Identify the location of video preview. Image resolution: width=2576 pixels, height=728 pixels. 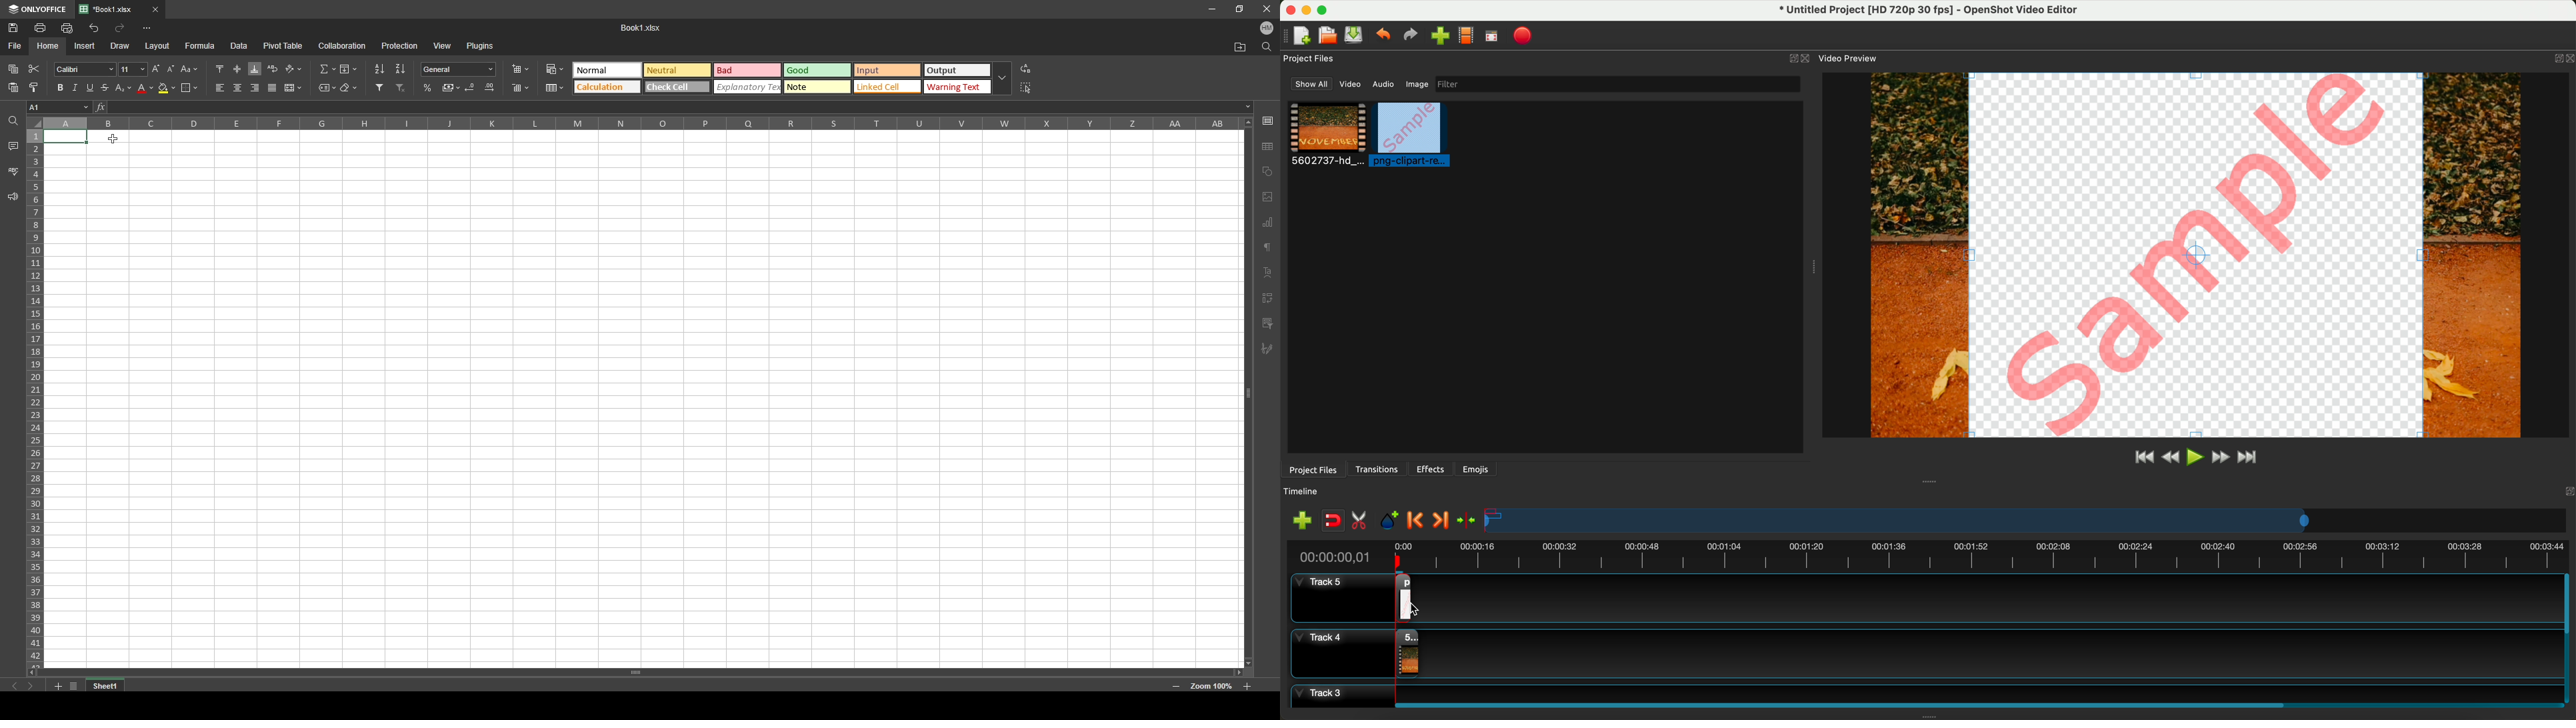
(1847, 58).